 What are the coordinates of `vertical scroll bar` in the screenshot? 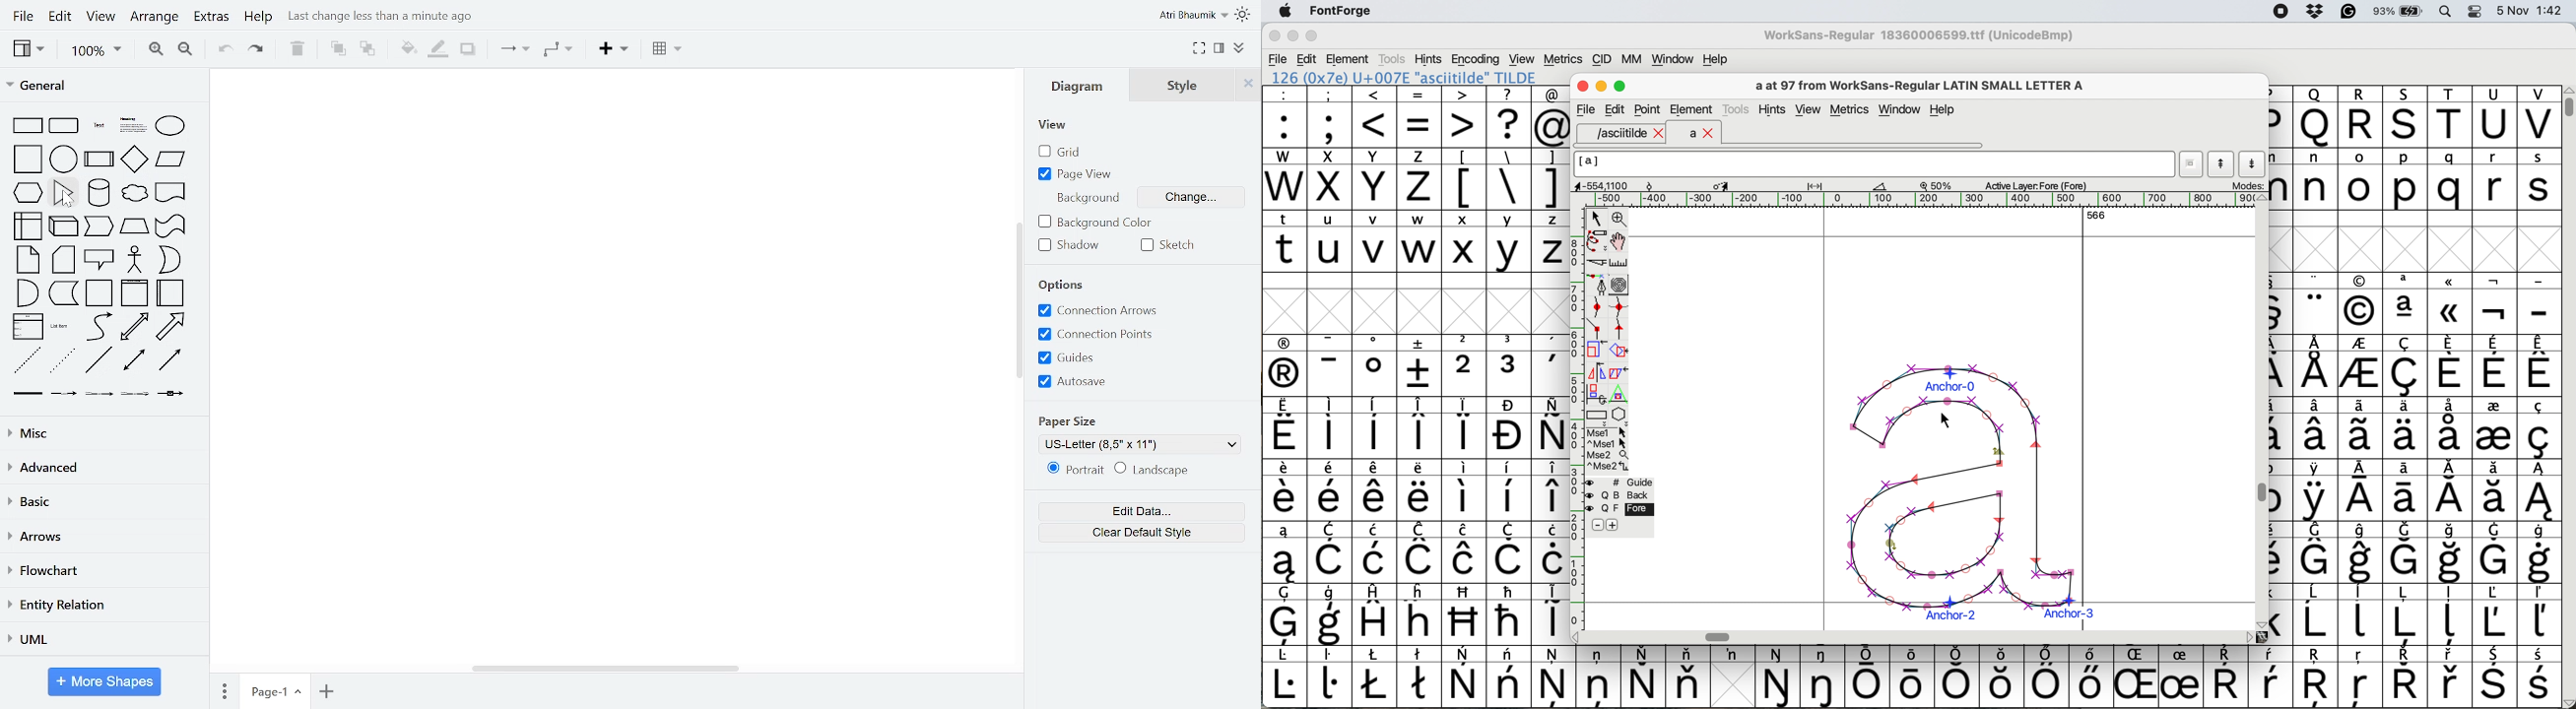 It's located at (2568, 102).